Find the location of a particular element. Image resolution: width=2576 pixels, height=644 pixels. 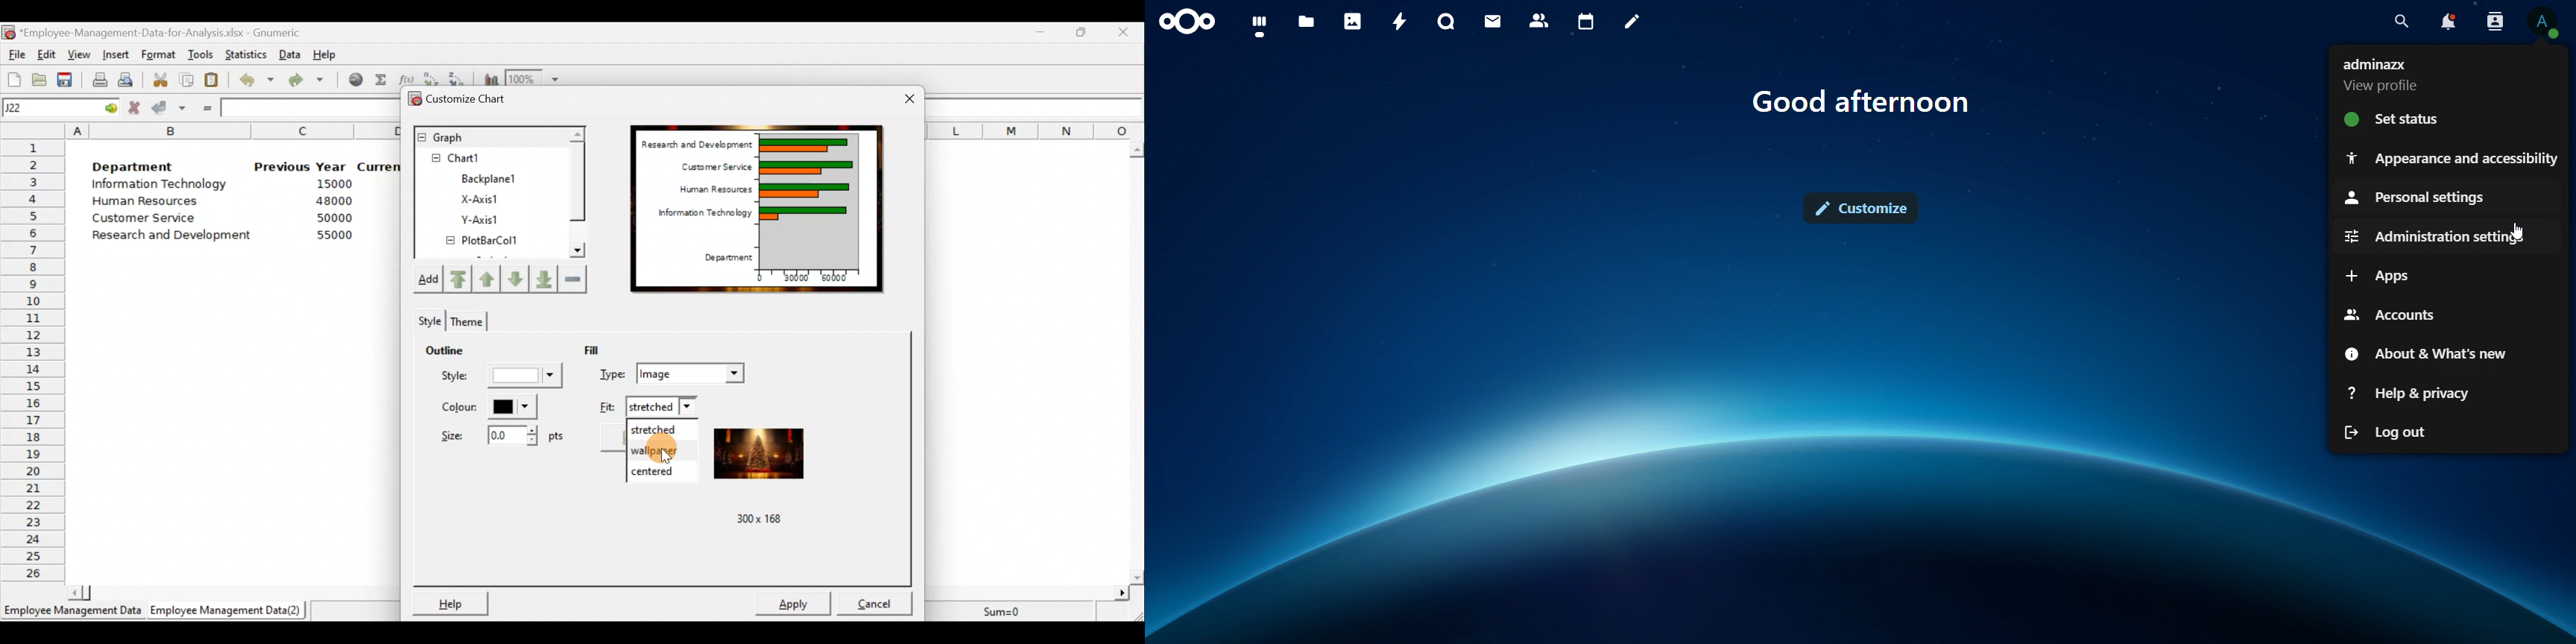

Wallpaper is located at coordinates (660, 450).